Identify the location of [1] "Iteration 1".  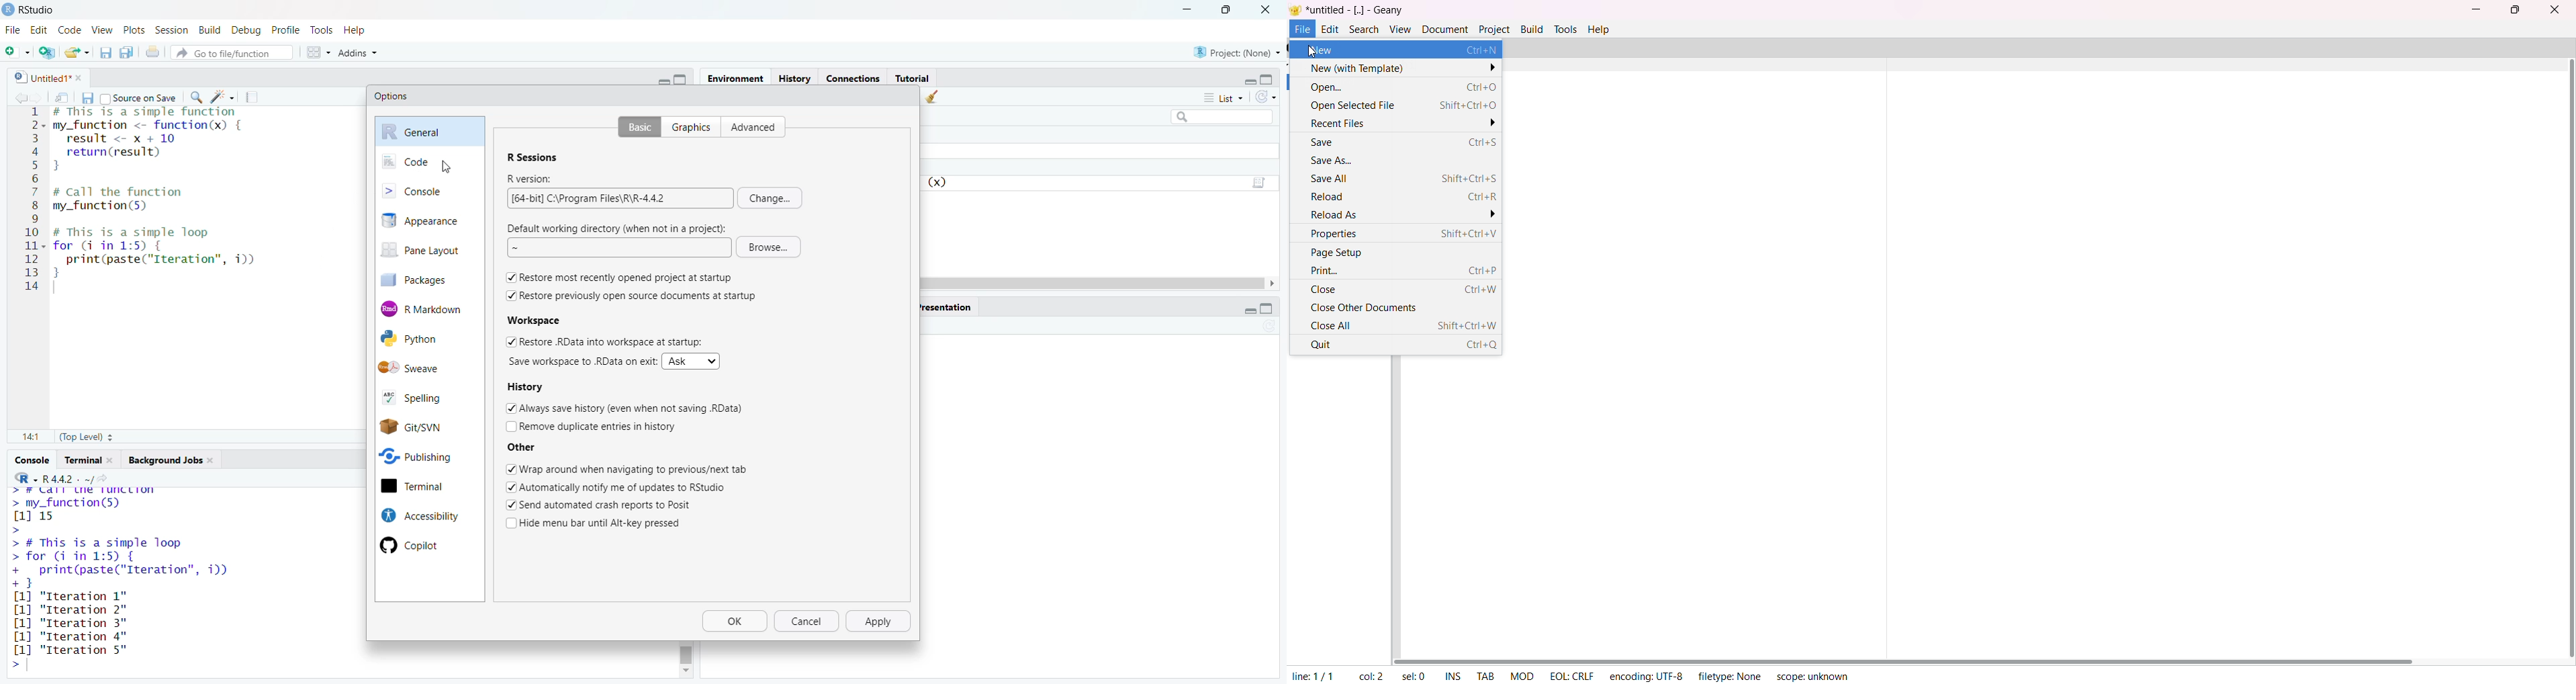
(78, 596).